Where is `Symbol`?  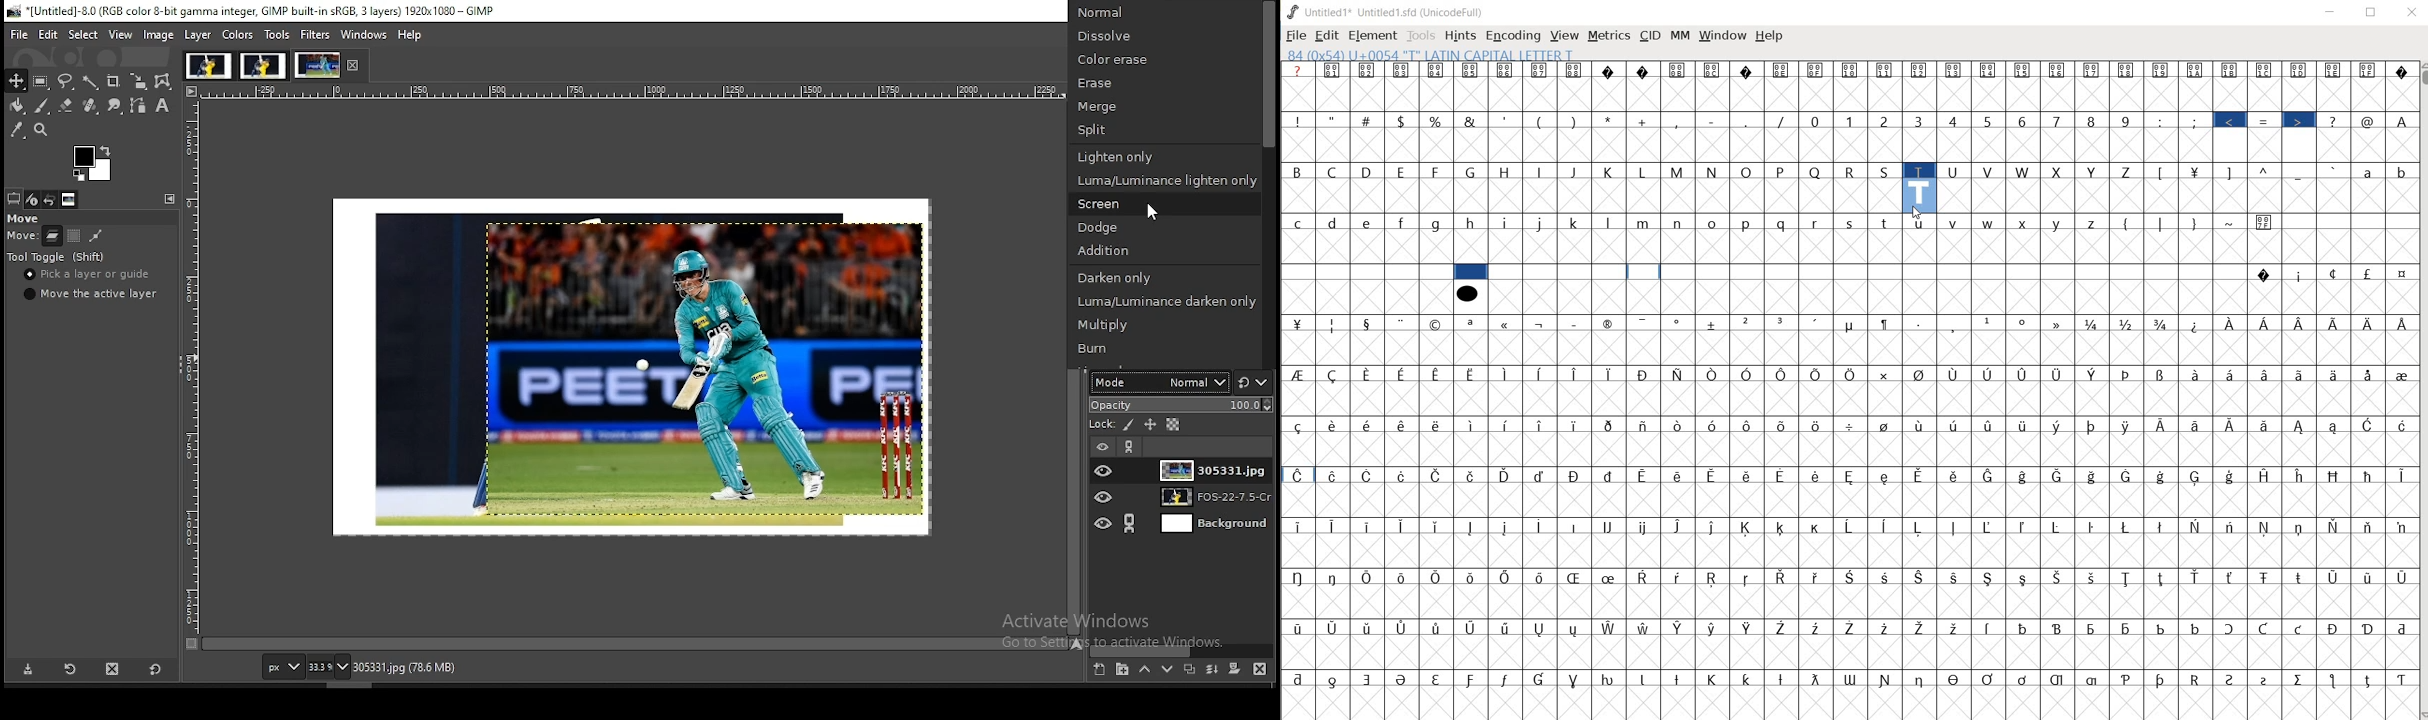 Symbol is located at coordinates (2336, 476).